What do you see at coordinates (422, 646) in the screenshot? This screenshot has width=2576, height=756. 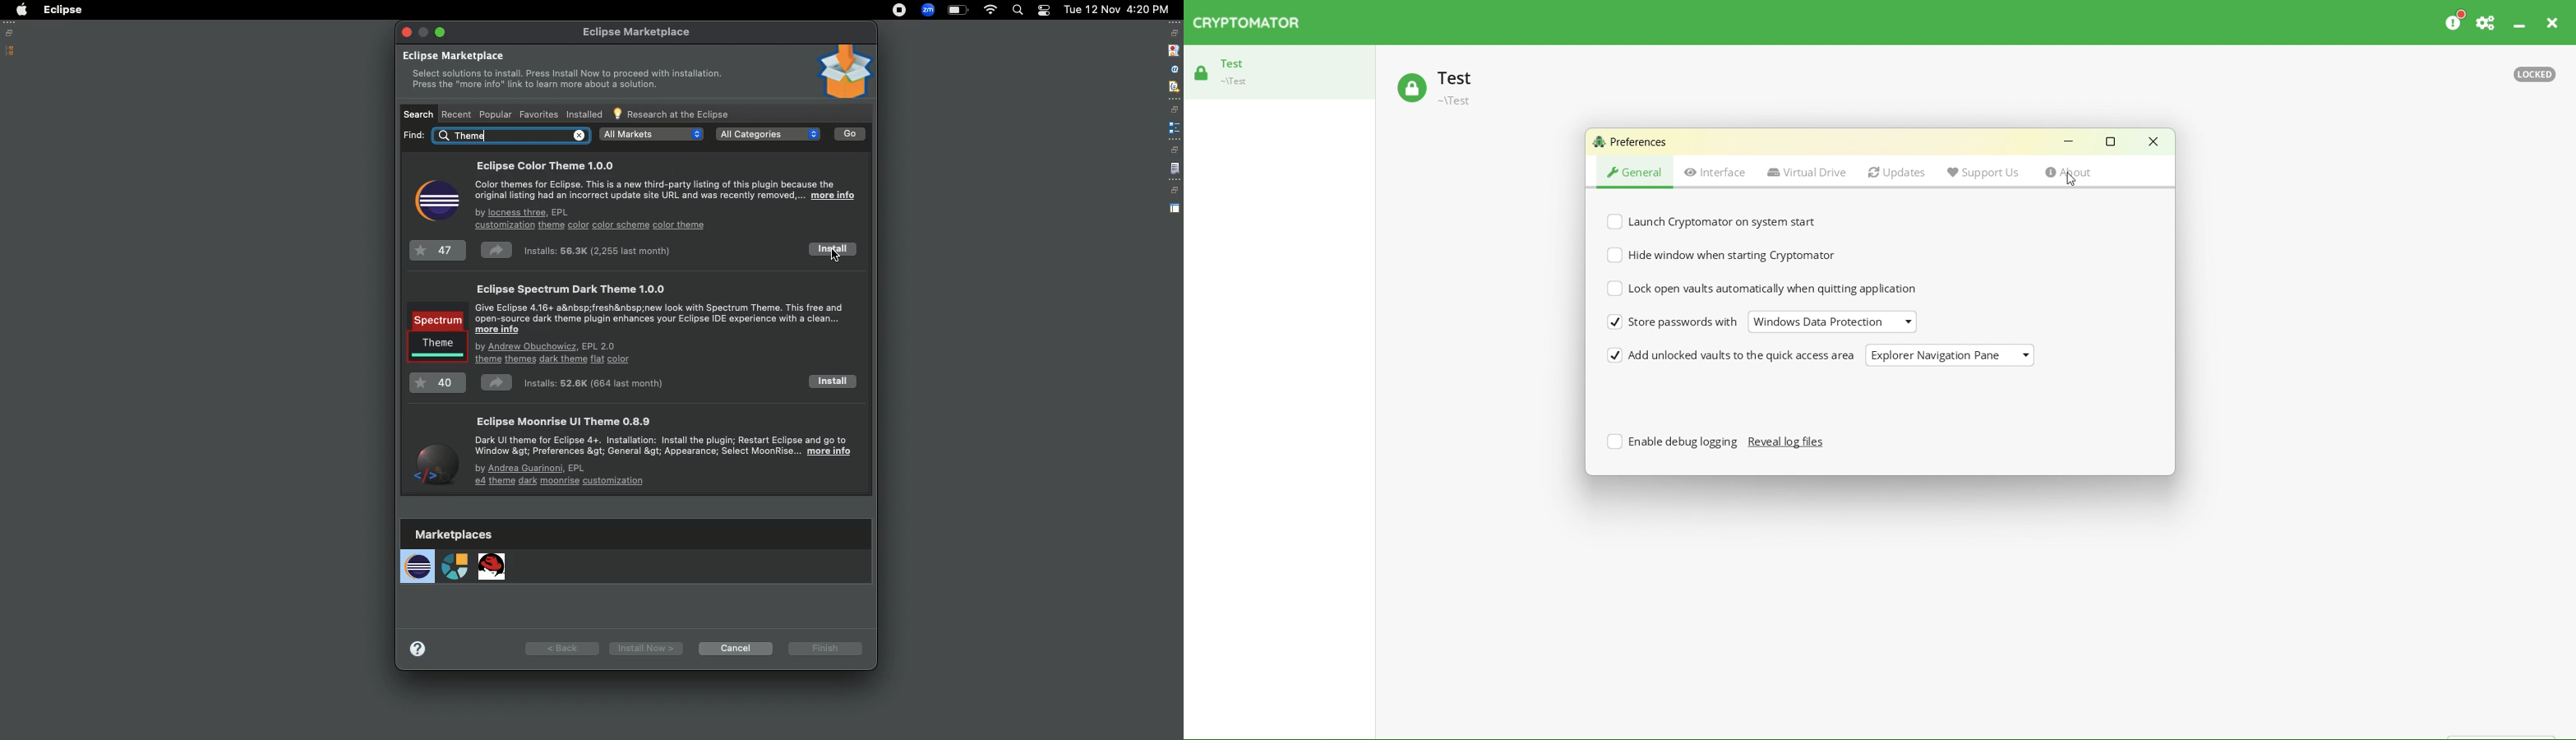 I see `more` at bounding box center [422, 646].